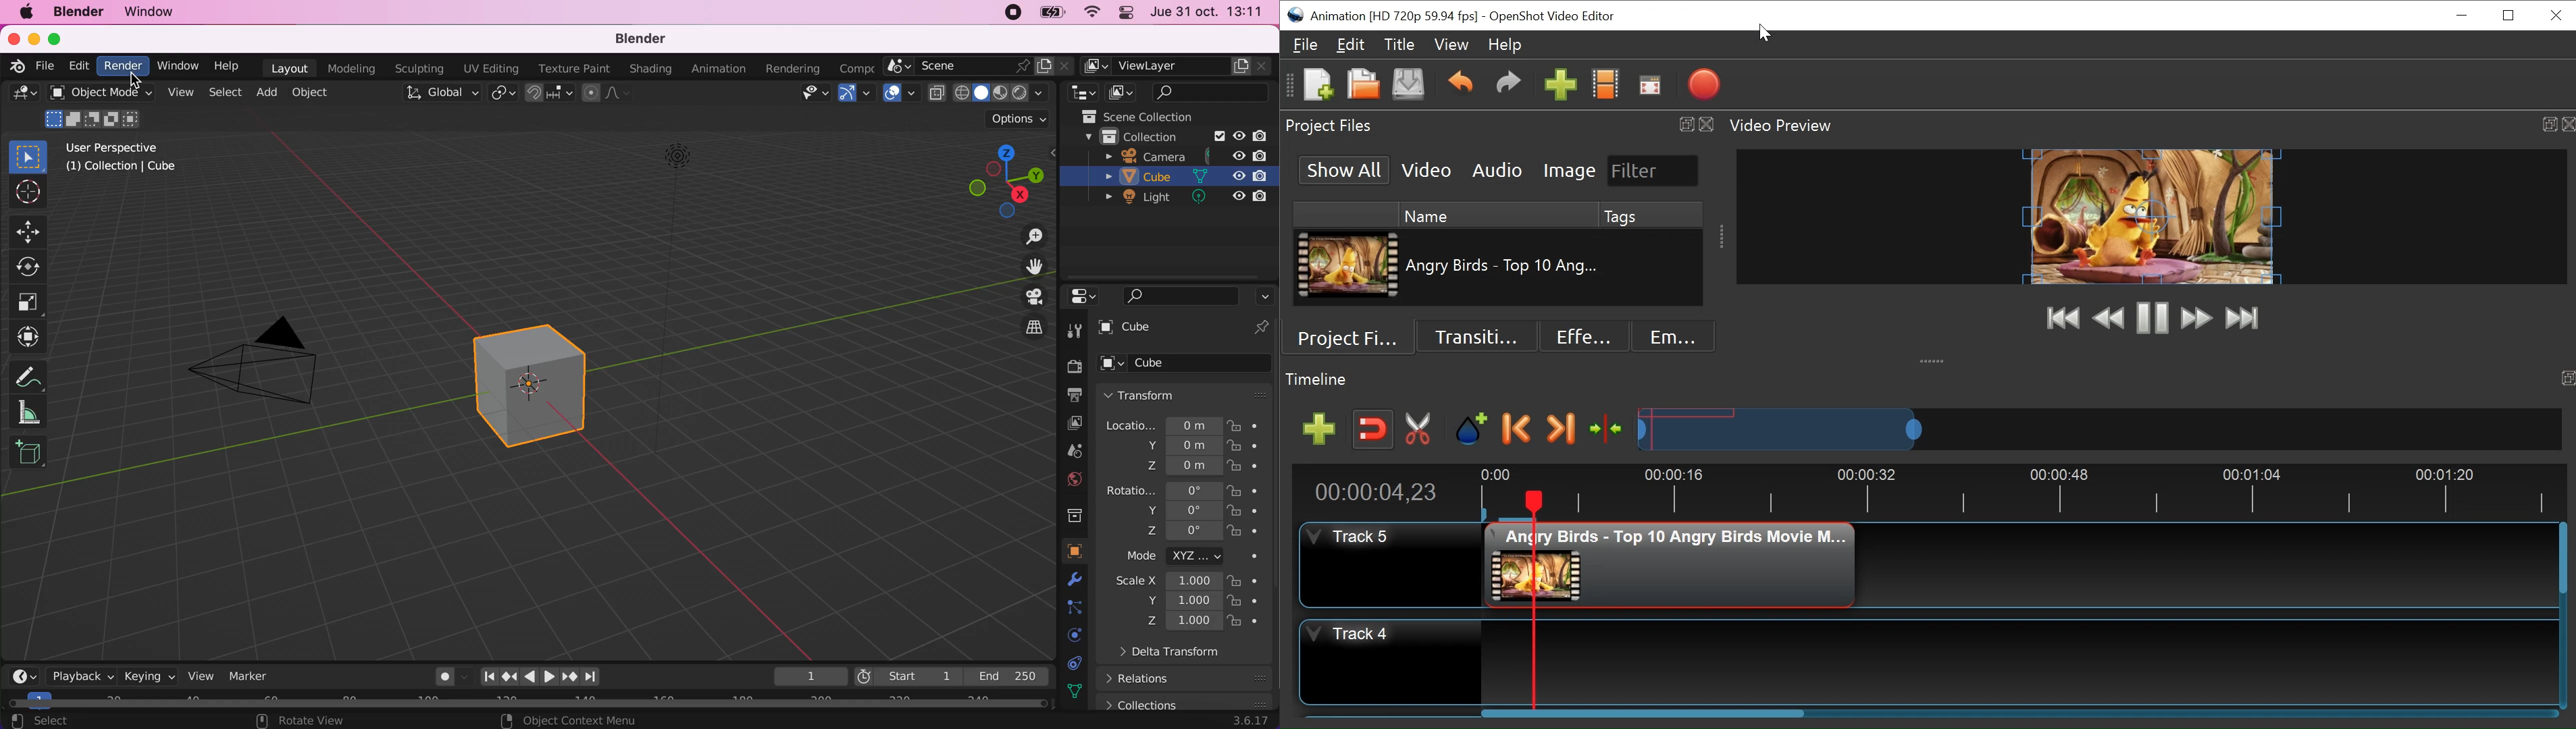 This screenshot has width=2576, height=756. What do you see at coordinates (549, 676) in the screenshot?
I see `play animation` at bounding box center [549, 676].